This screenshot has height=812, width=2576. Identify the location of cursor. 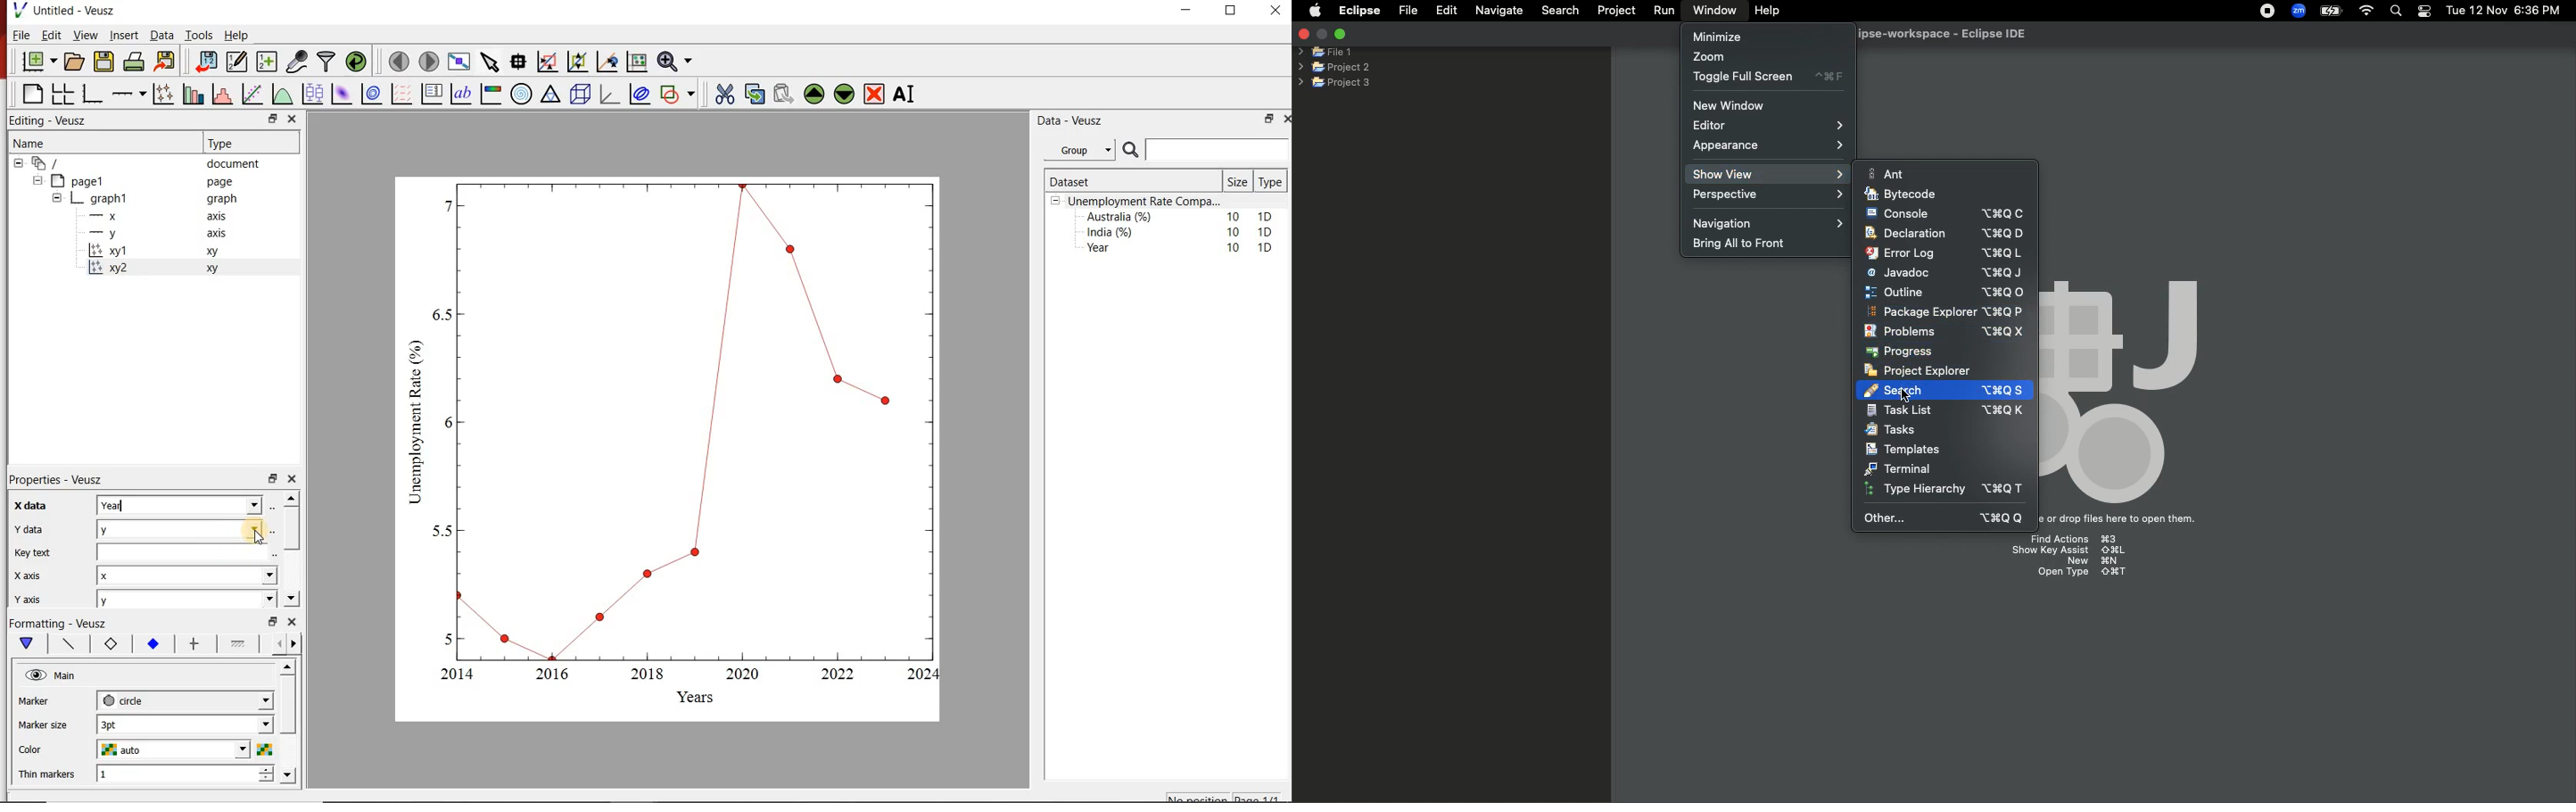
(262, 538).